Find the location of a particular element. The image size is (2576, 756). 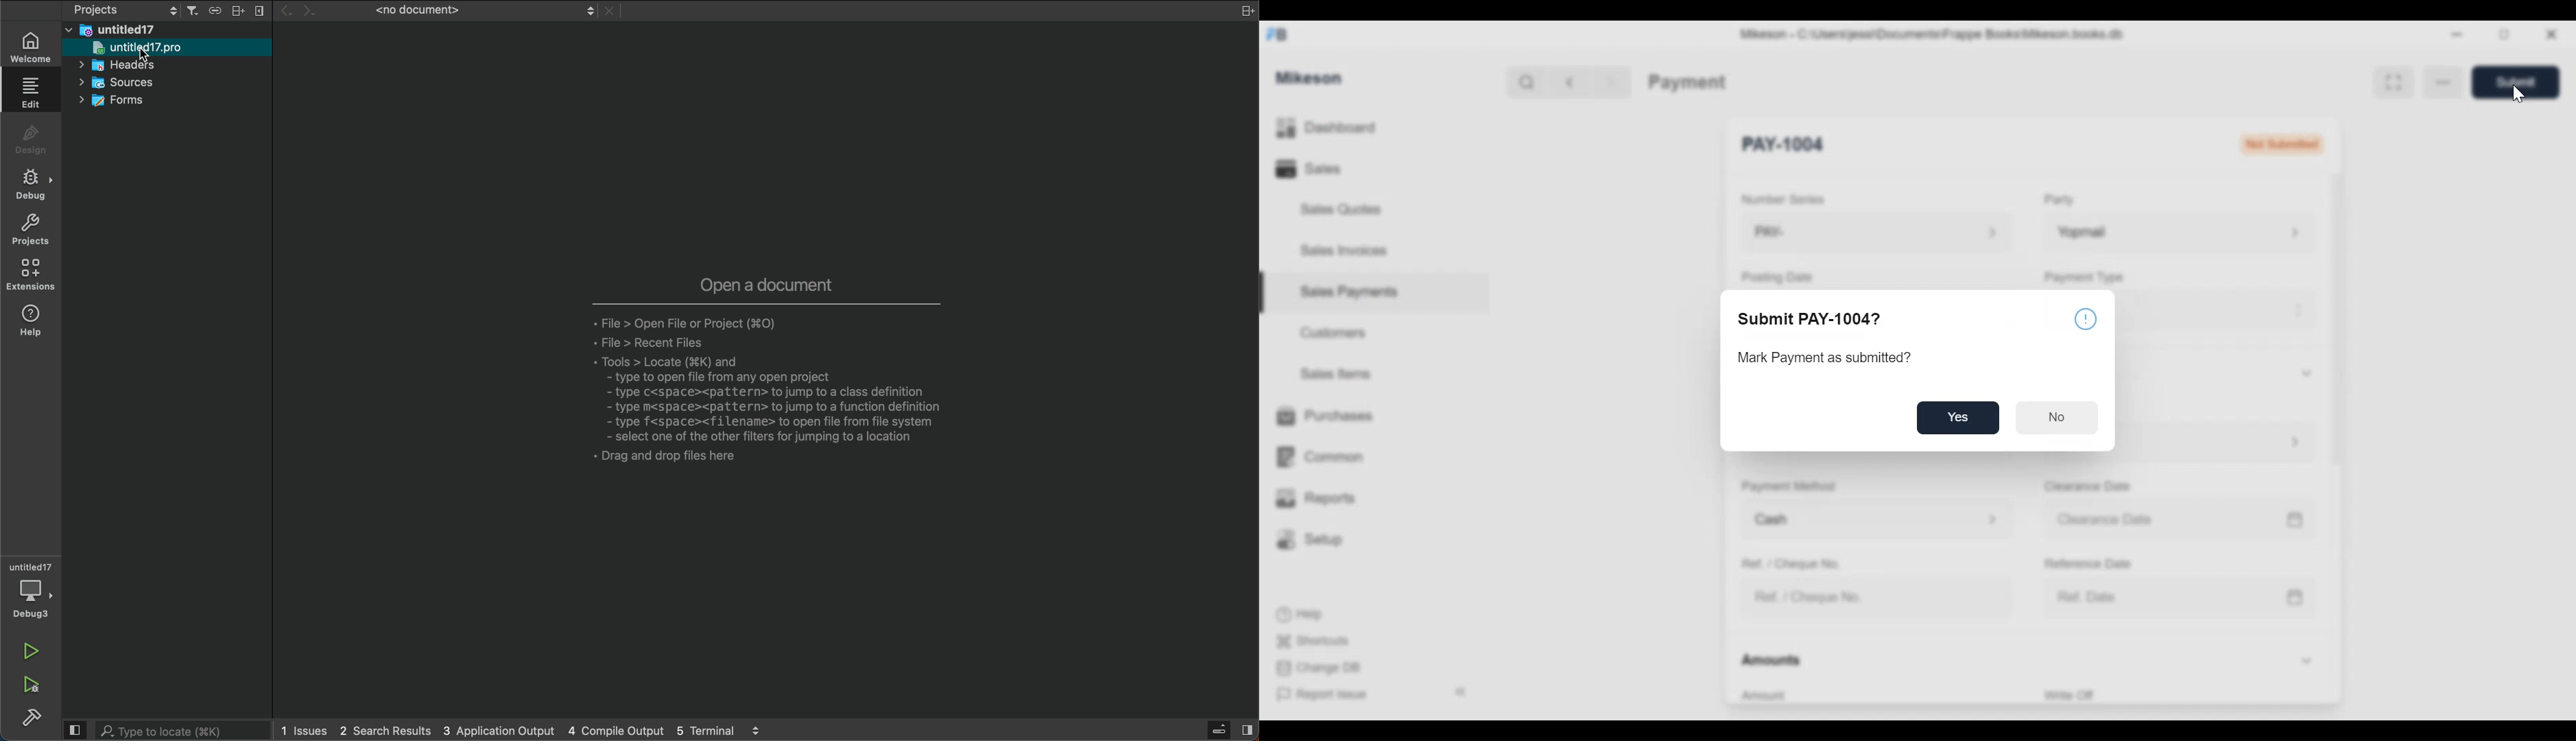

Payment is located at coordinates (1686, 81).